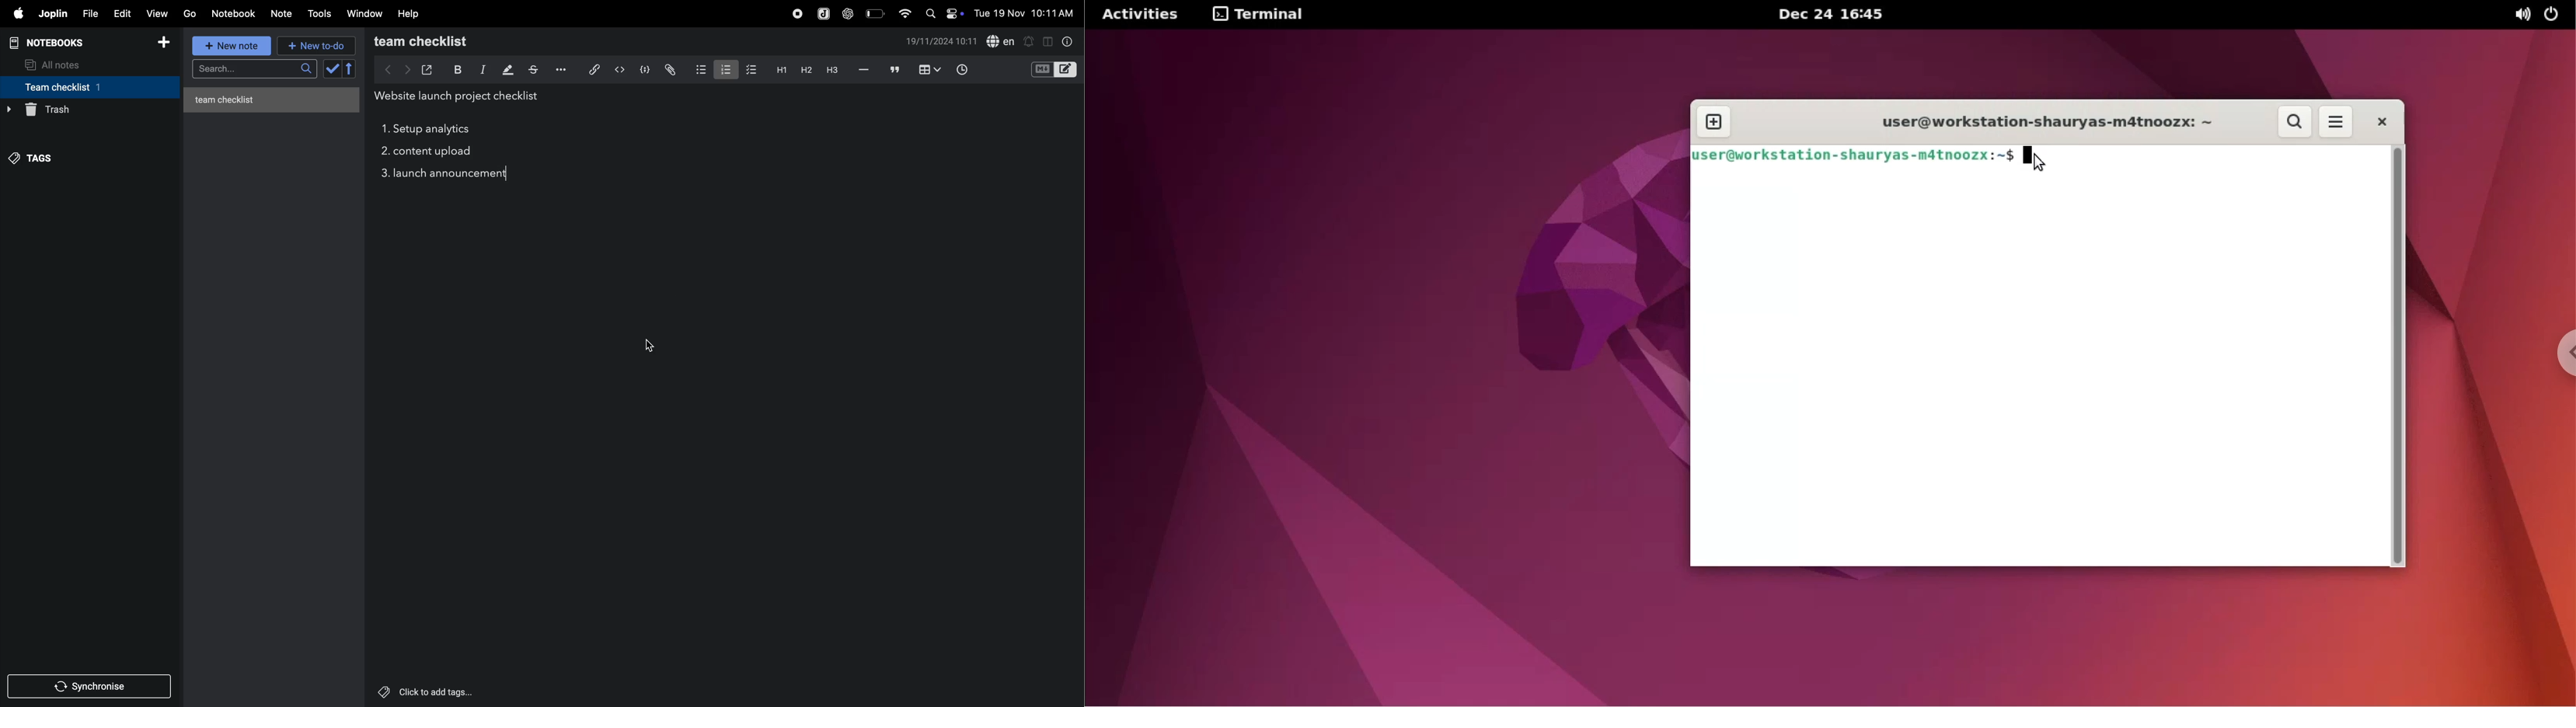 Image resolution: width=2576 pixels, height=728 pixels. Describe the element at coordinates (1041, 70) in the screenshot. I see `M+` at that location.